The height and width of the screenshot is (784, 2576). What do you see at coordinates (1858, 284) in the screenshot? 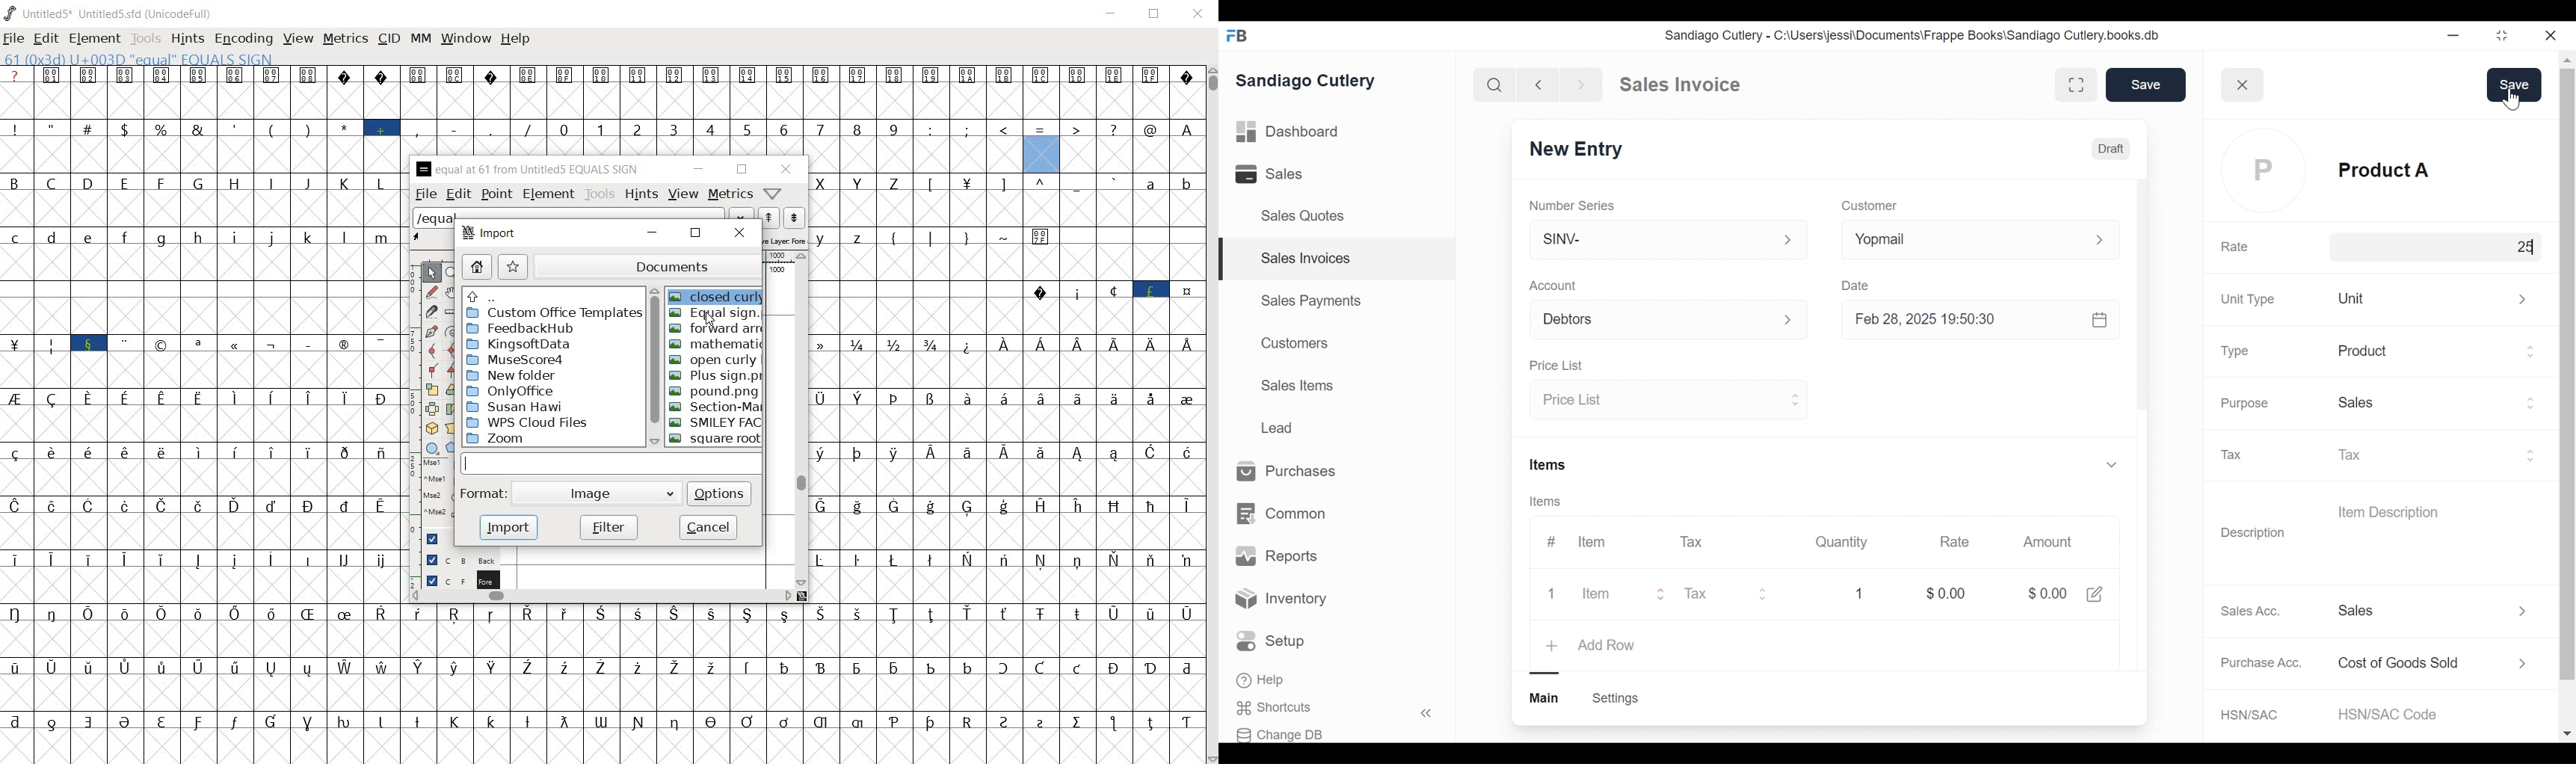
I see `Date` at bounding box center [1858, 284].